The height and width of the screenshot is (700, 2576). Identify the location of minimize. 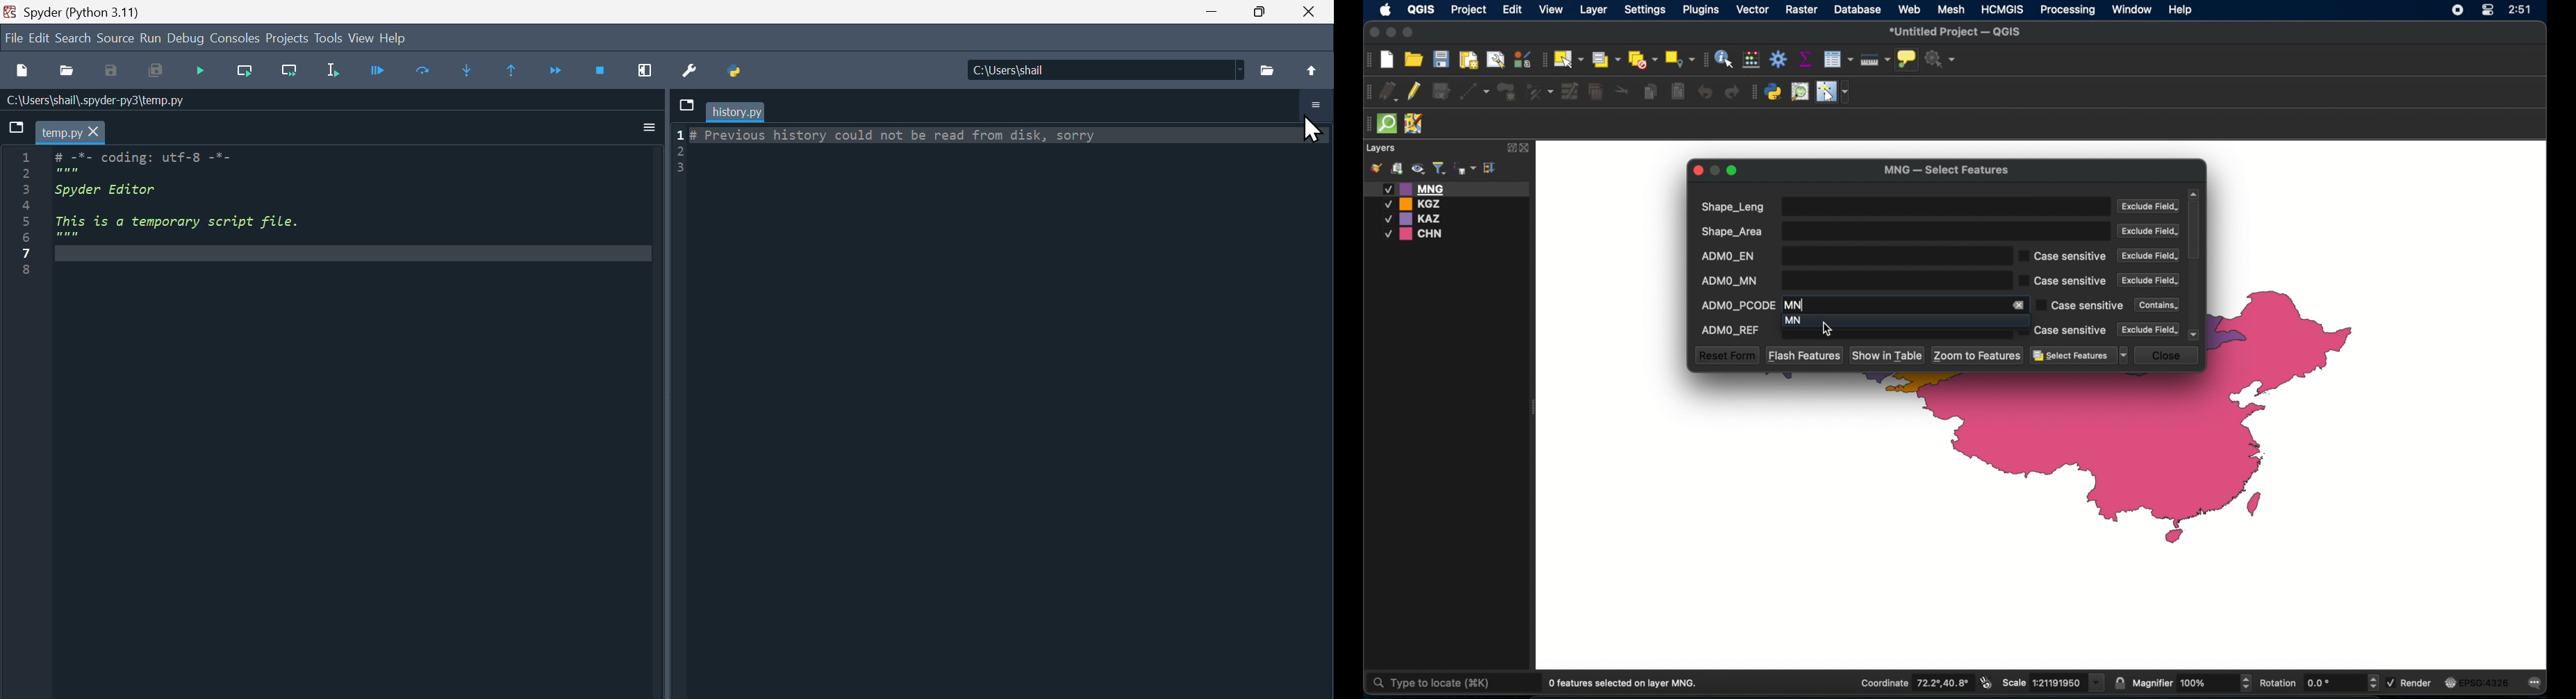
(1392, 33).